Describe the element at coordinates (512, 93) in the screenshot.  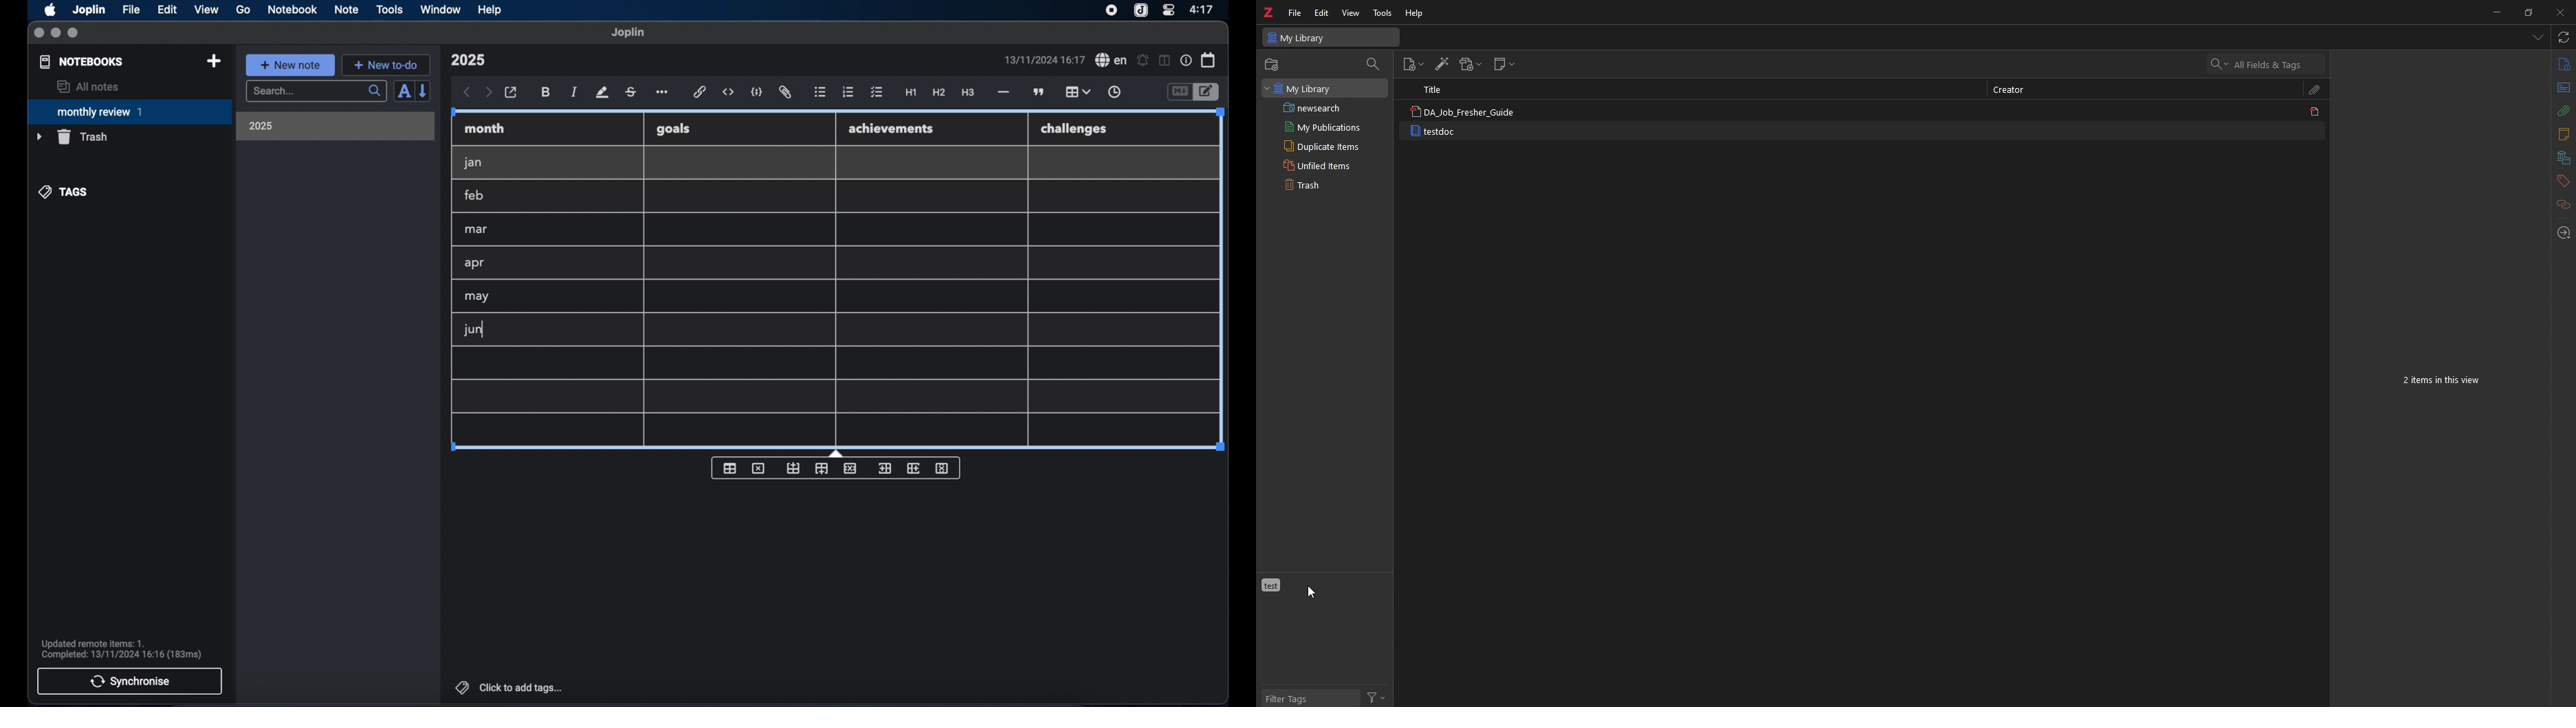
I see `open in external editor` at that location.